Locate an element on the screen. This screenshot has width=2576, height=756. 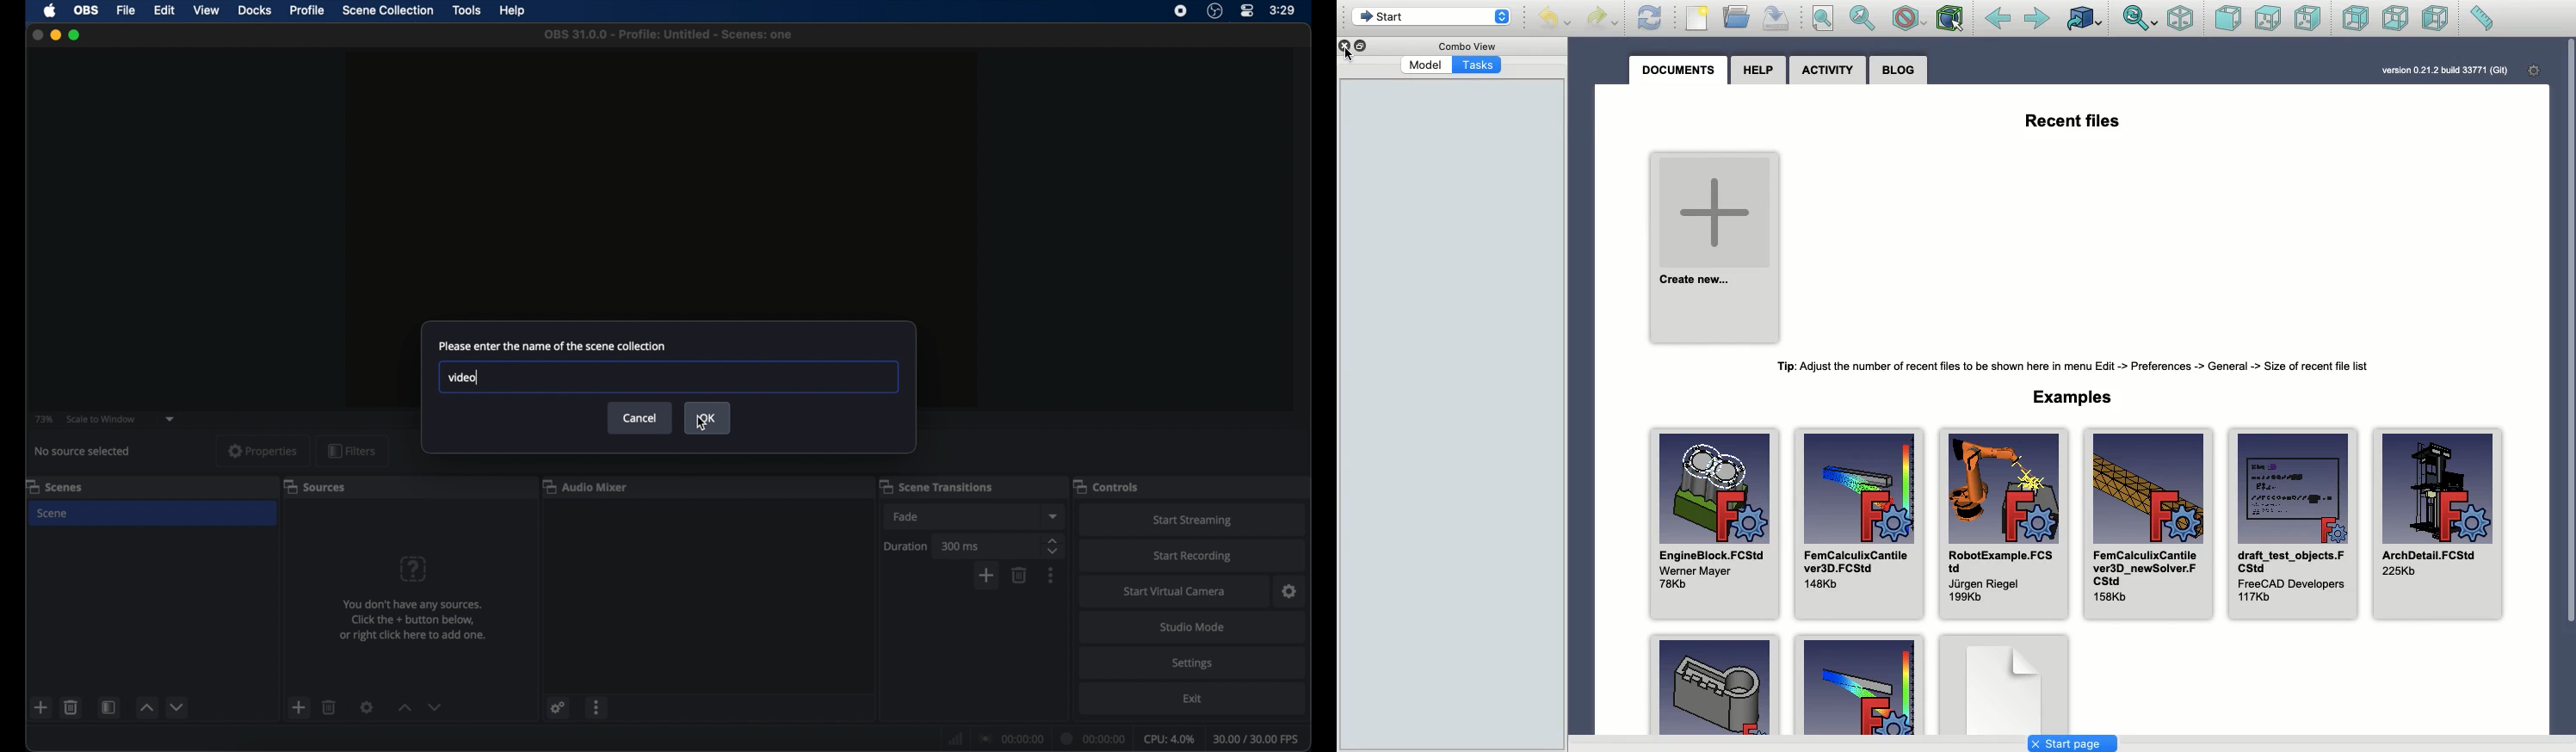
increment is located at coordinates (403, 707).